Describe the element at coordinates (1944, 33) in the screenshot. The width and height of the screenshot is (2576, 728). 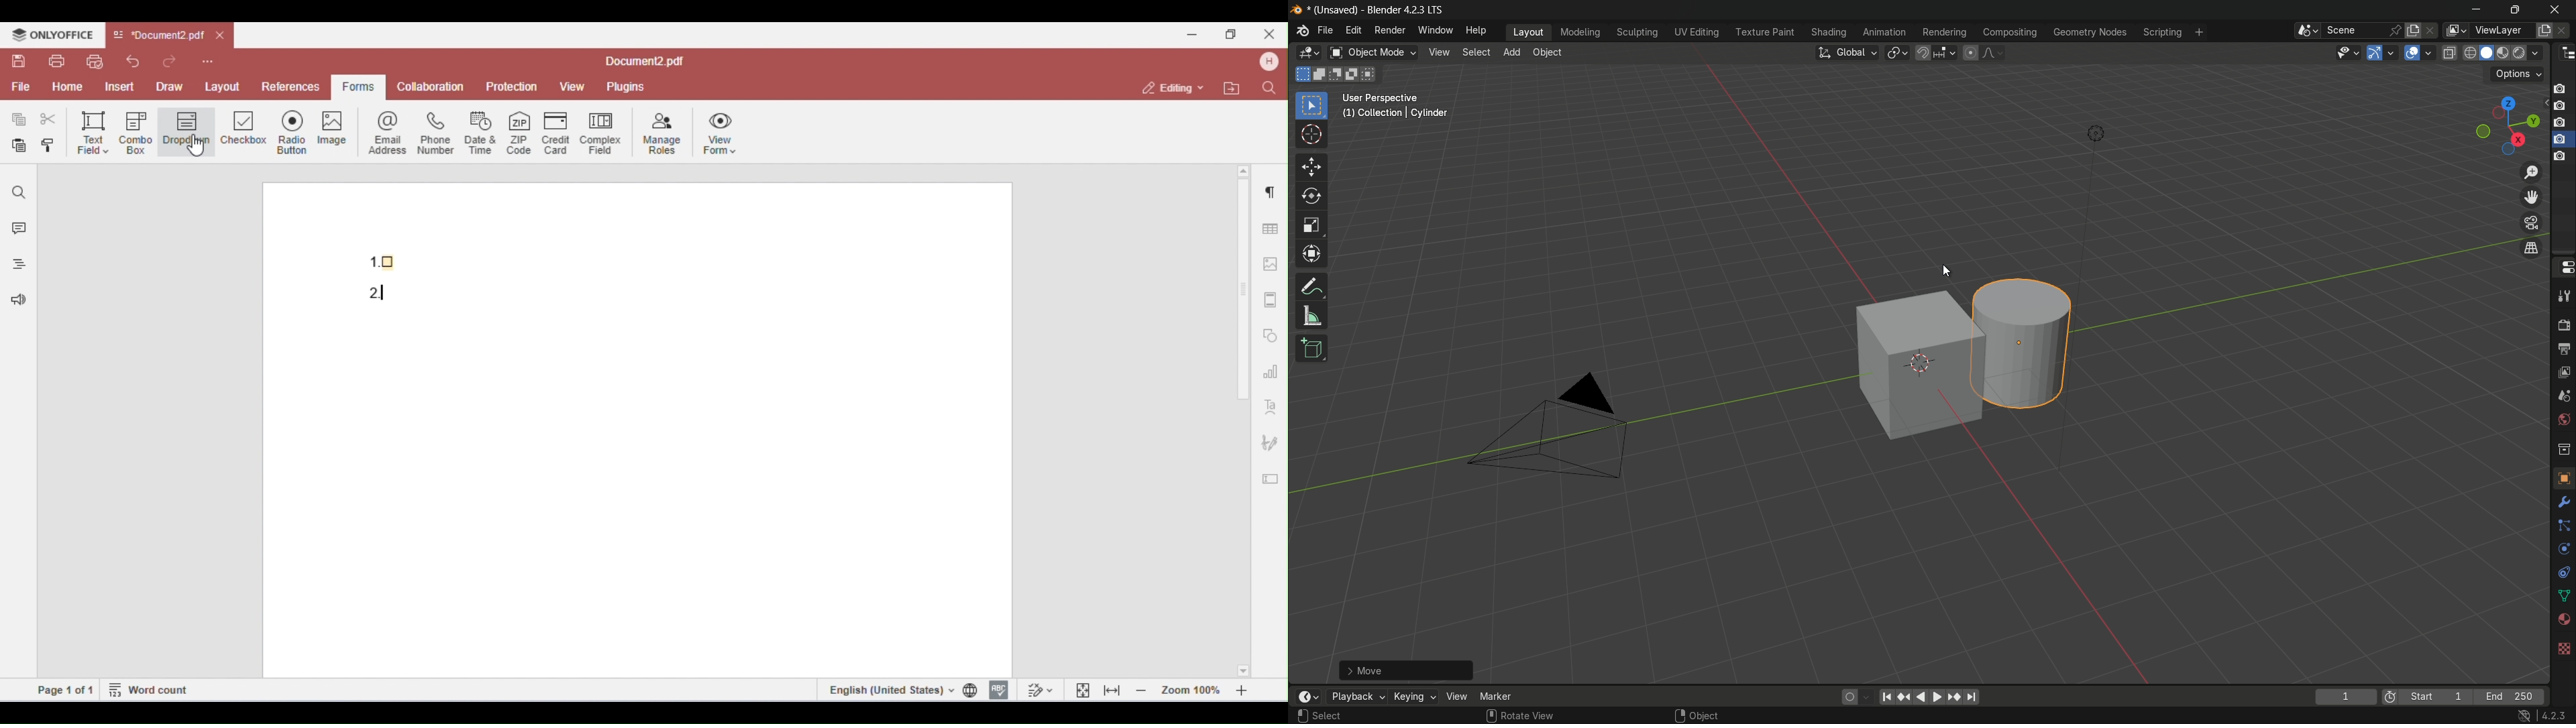
I see `rendering menu` at that location.